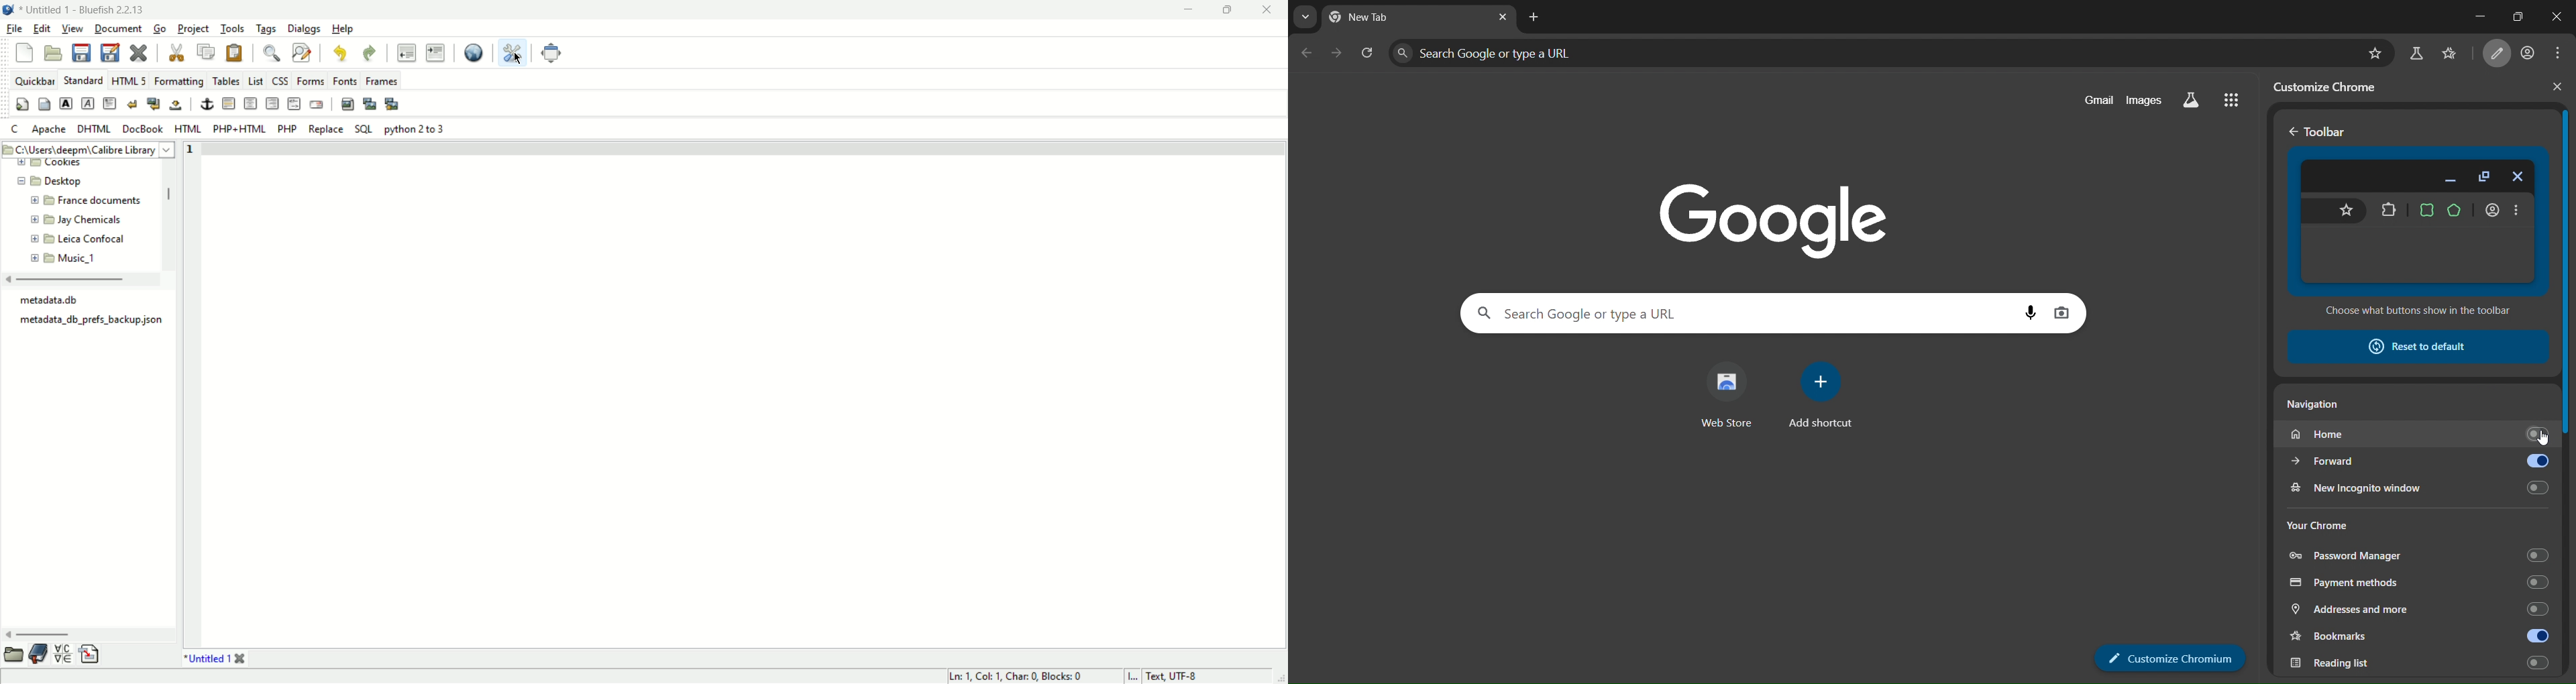 This screenshot has height=700, width=2576. What do you see at coordinates (2334, 86) in the screenshot?
I see `customize chrome` at bounding box center [2334, 86].